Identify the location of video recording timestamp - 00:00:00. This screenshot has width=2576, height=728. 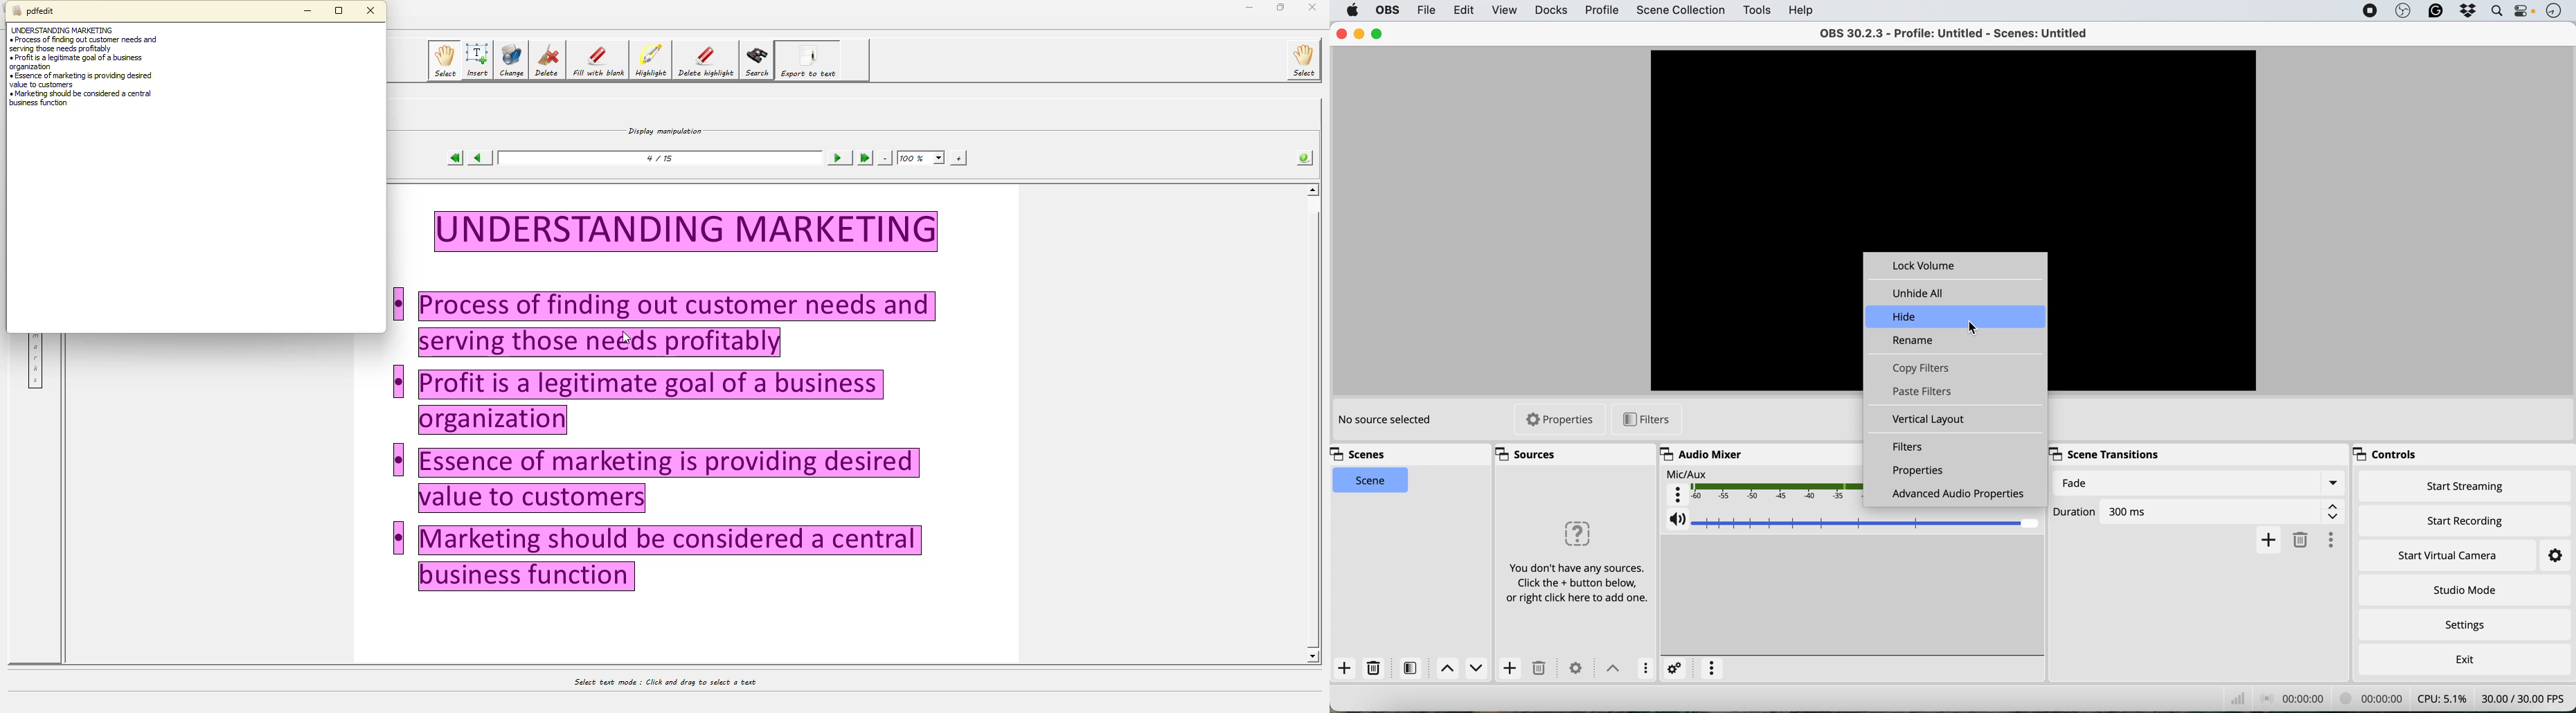
(2374, 698).